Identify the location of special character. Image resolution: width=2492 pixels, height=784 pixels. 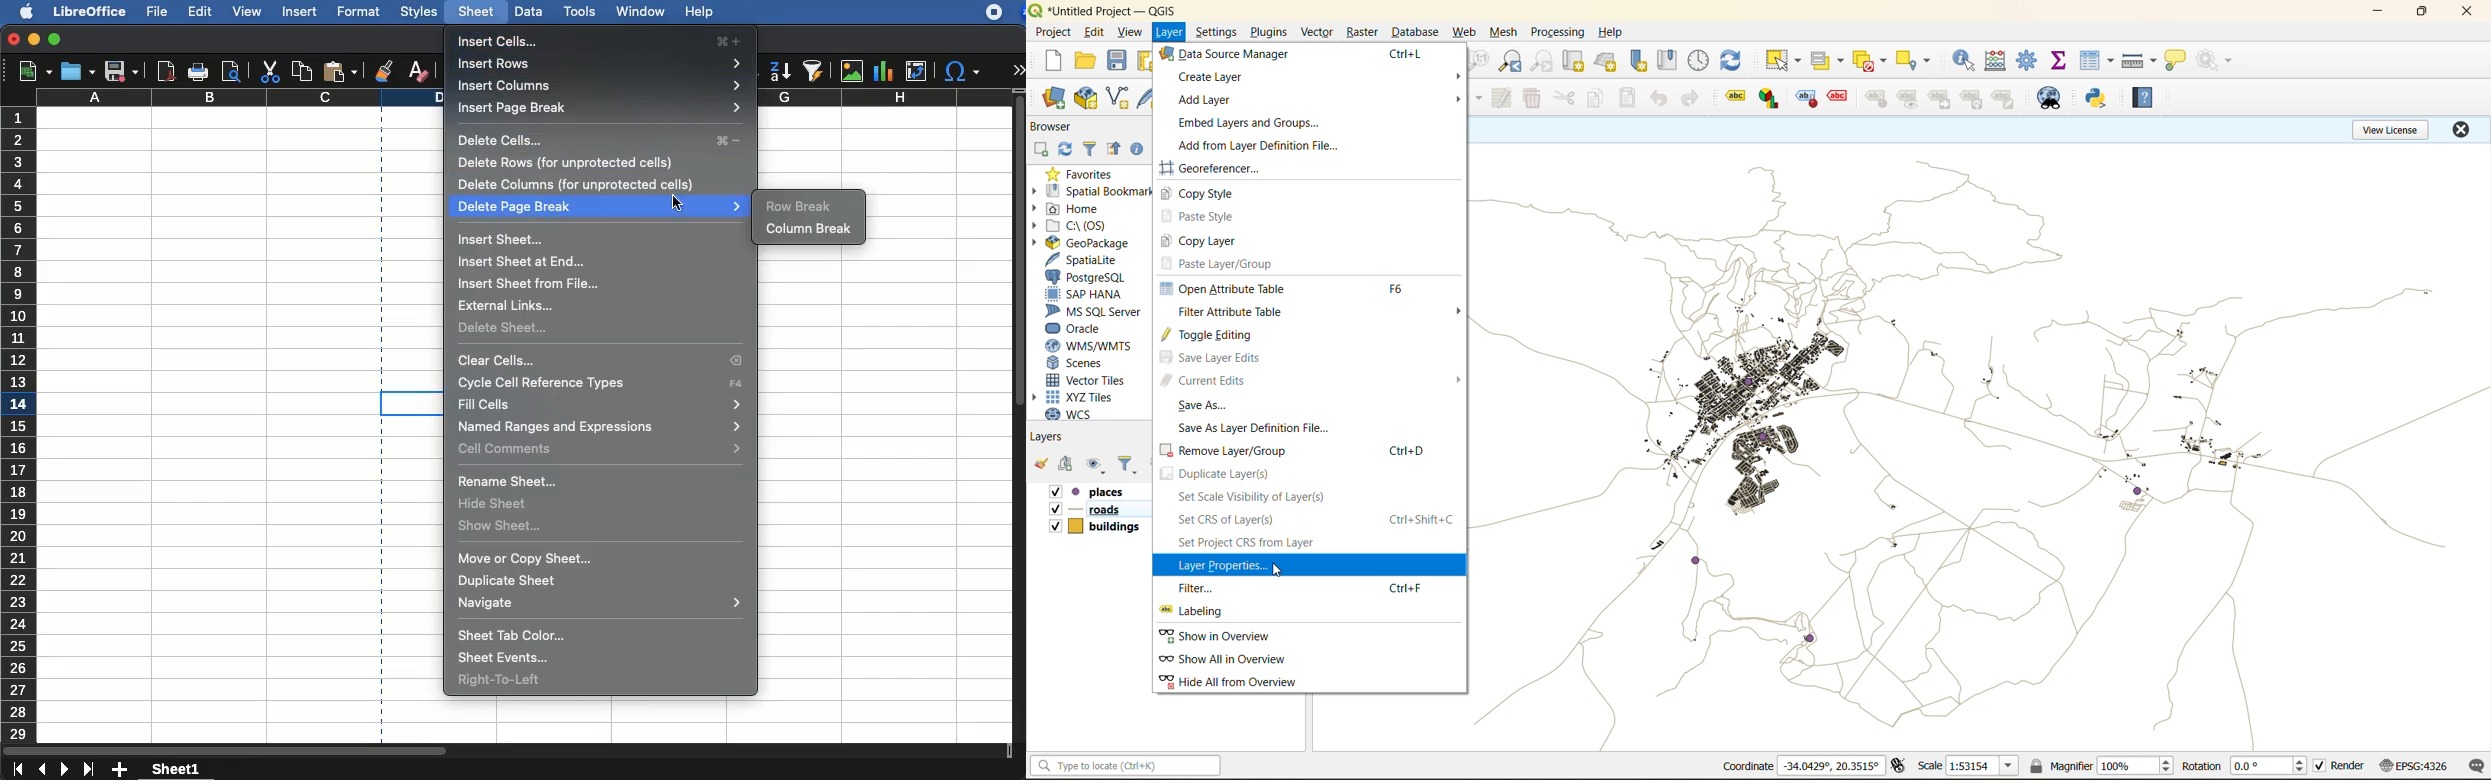
(962, 71).